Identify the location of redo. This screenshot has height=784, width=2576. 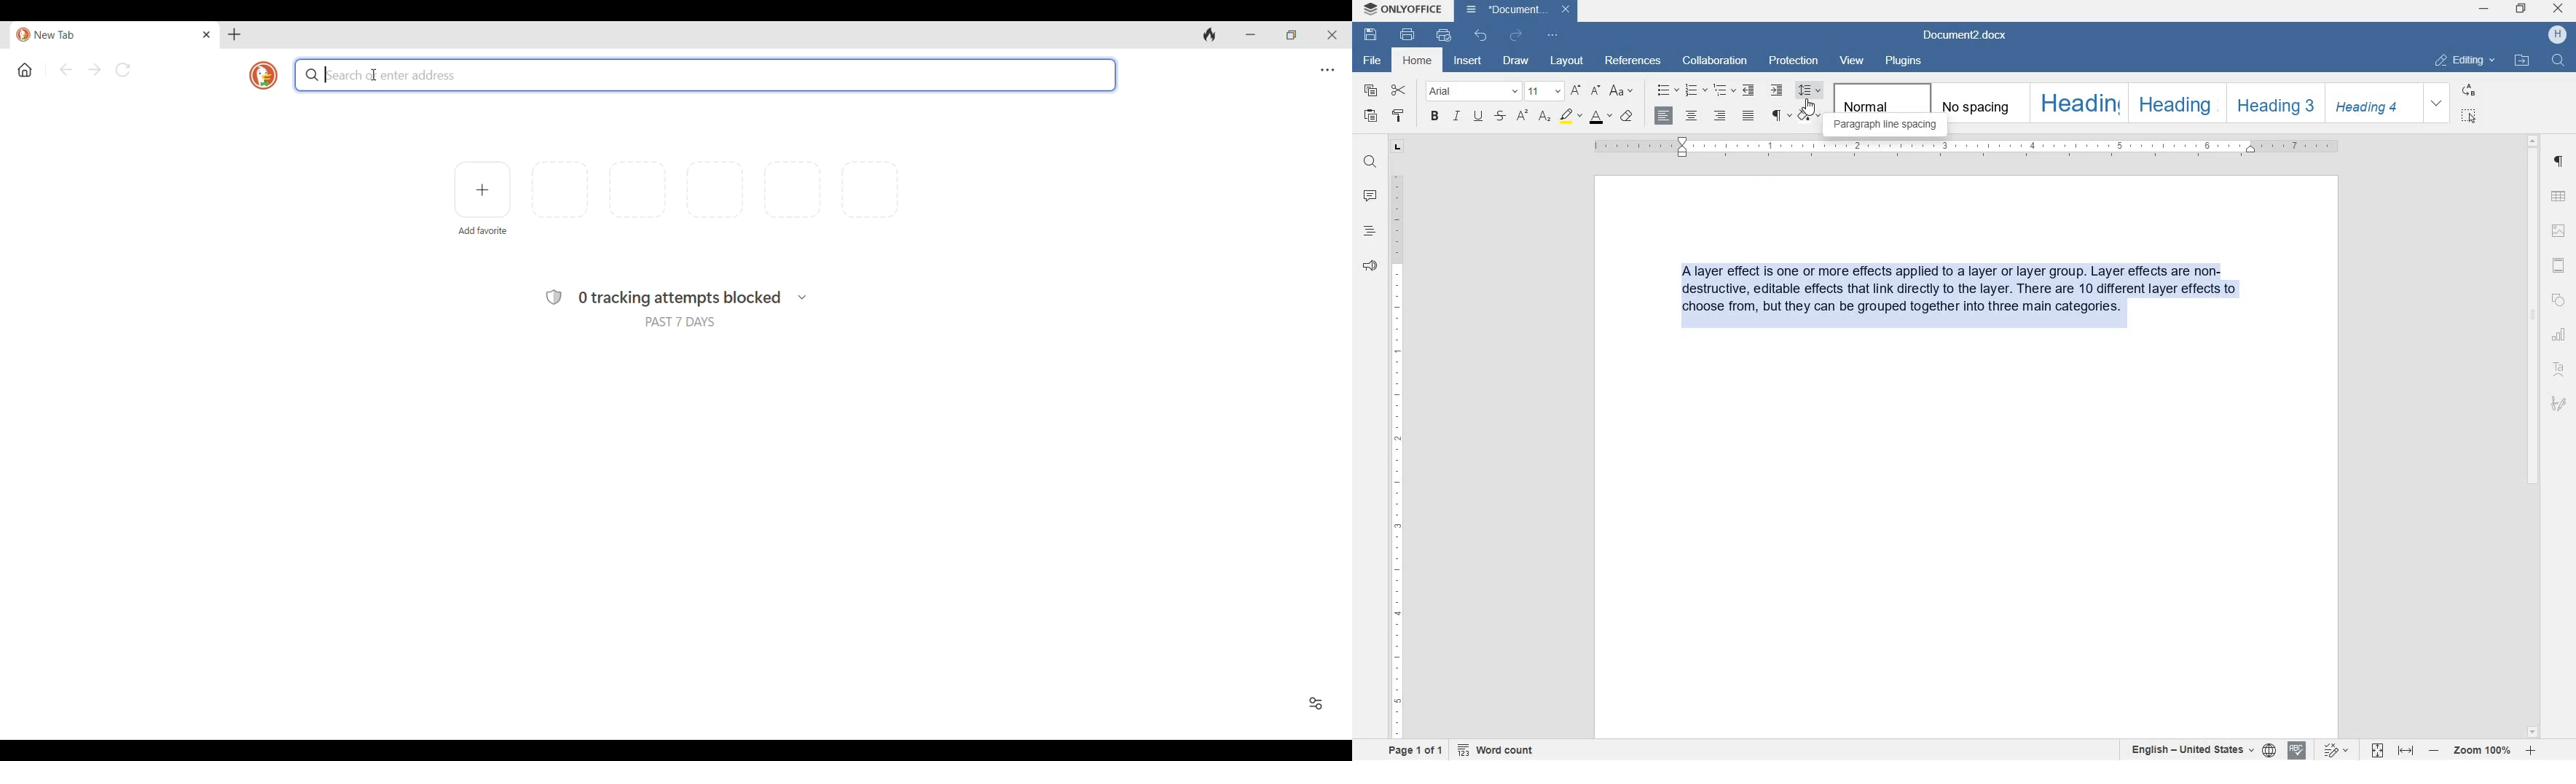
(1513, 36).